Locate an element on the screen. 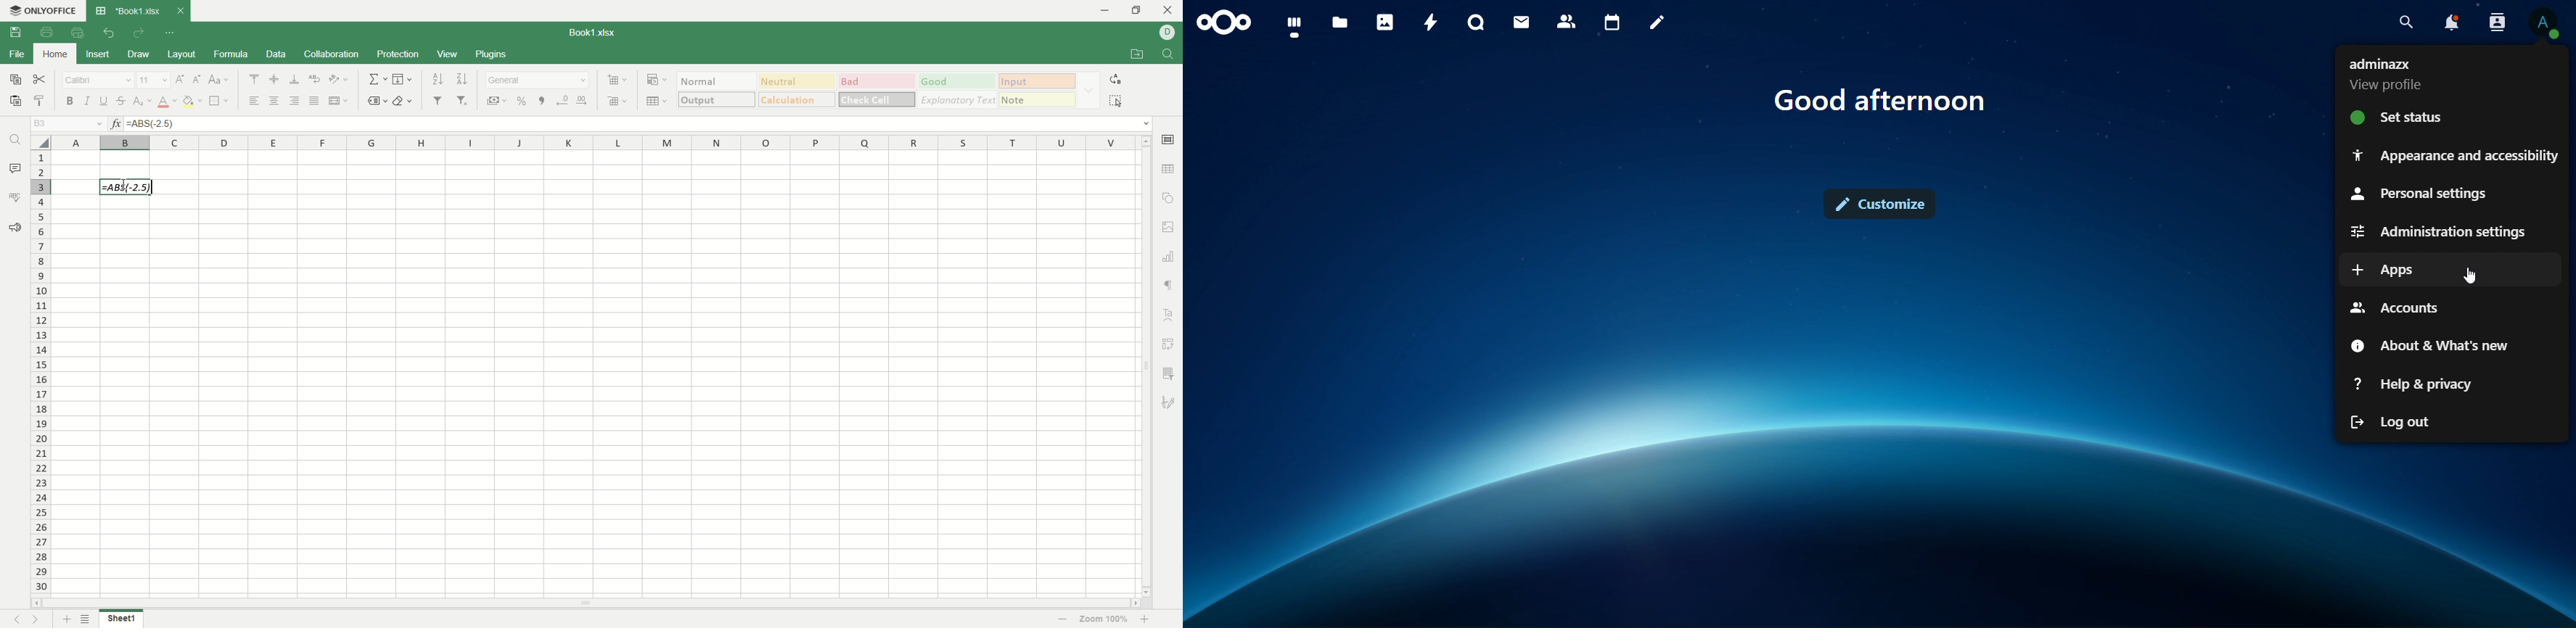  summation is located at coordinates (377, 78).